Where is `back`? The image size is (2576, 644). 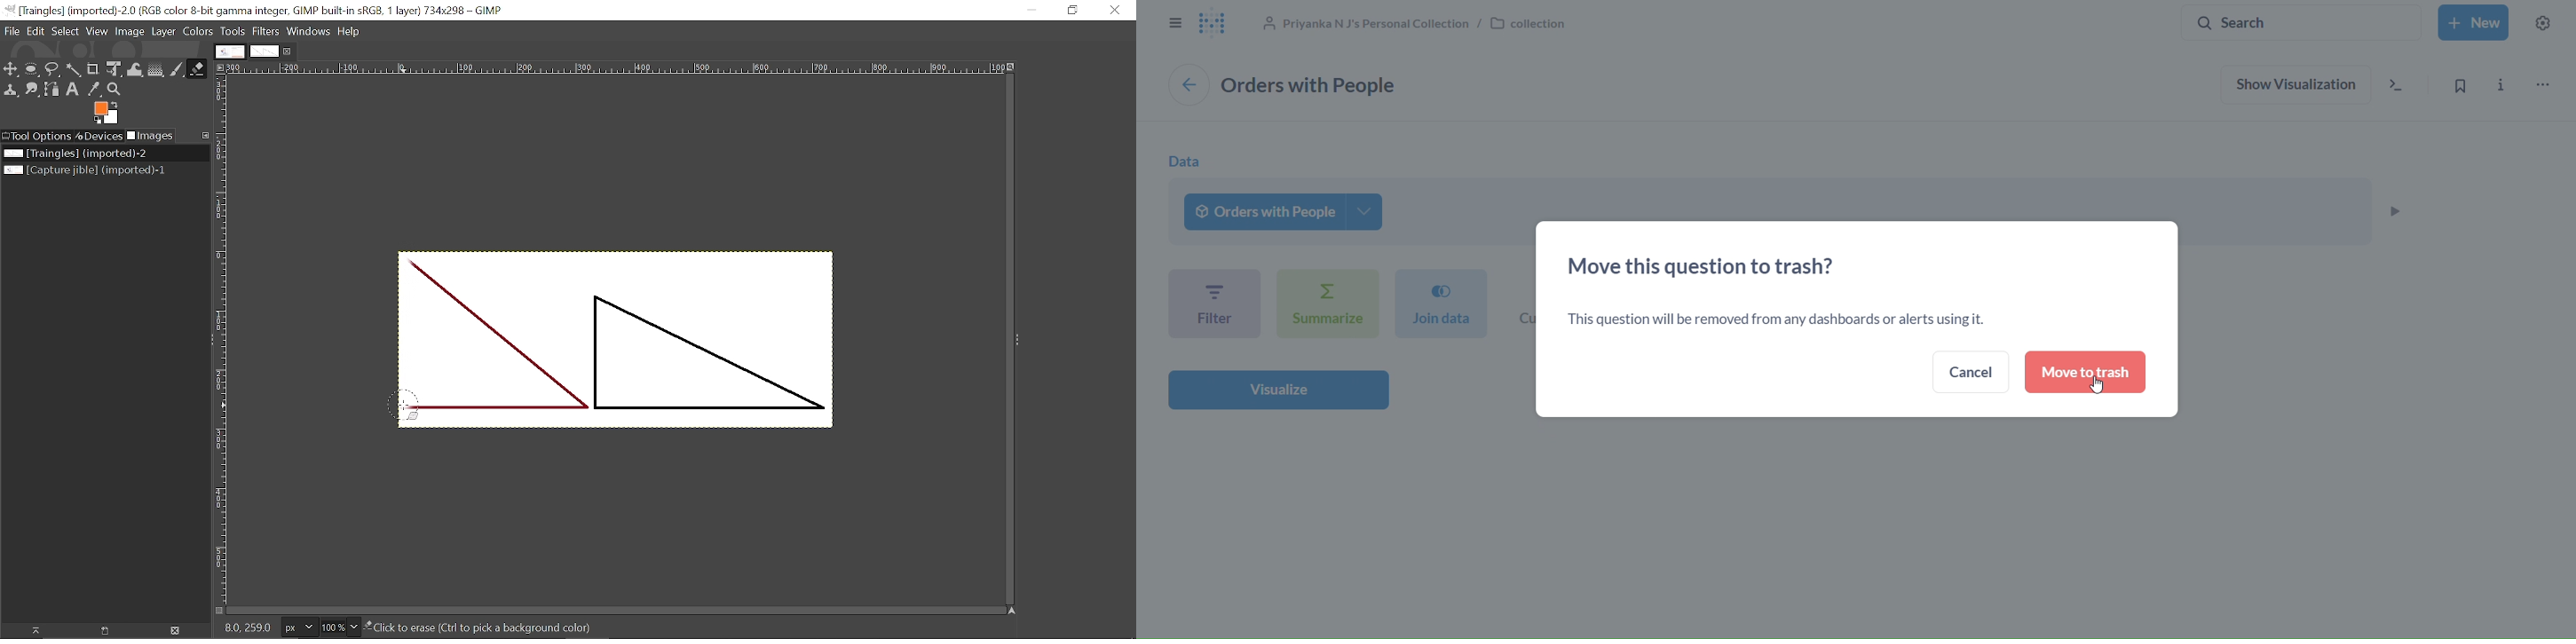 back is located at coordinates (1188, 85).